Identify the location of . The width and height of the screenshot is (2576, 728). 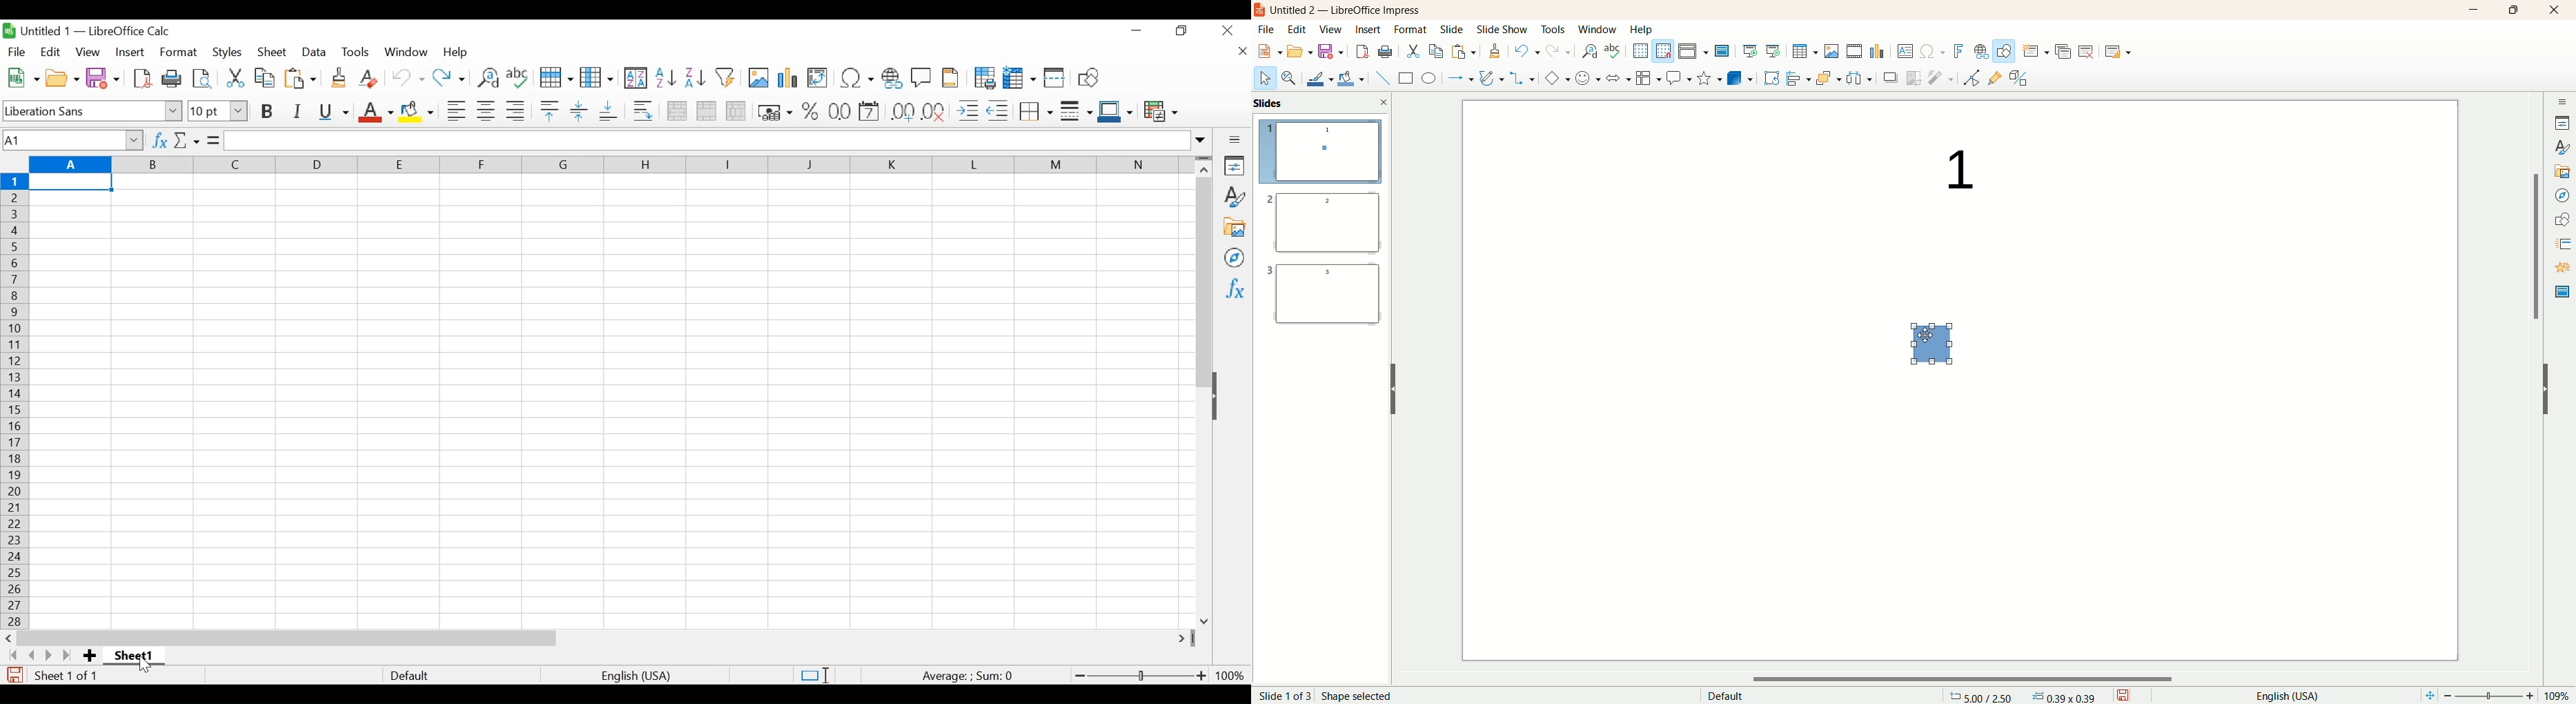
(612, 401).